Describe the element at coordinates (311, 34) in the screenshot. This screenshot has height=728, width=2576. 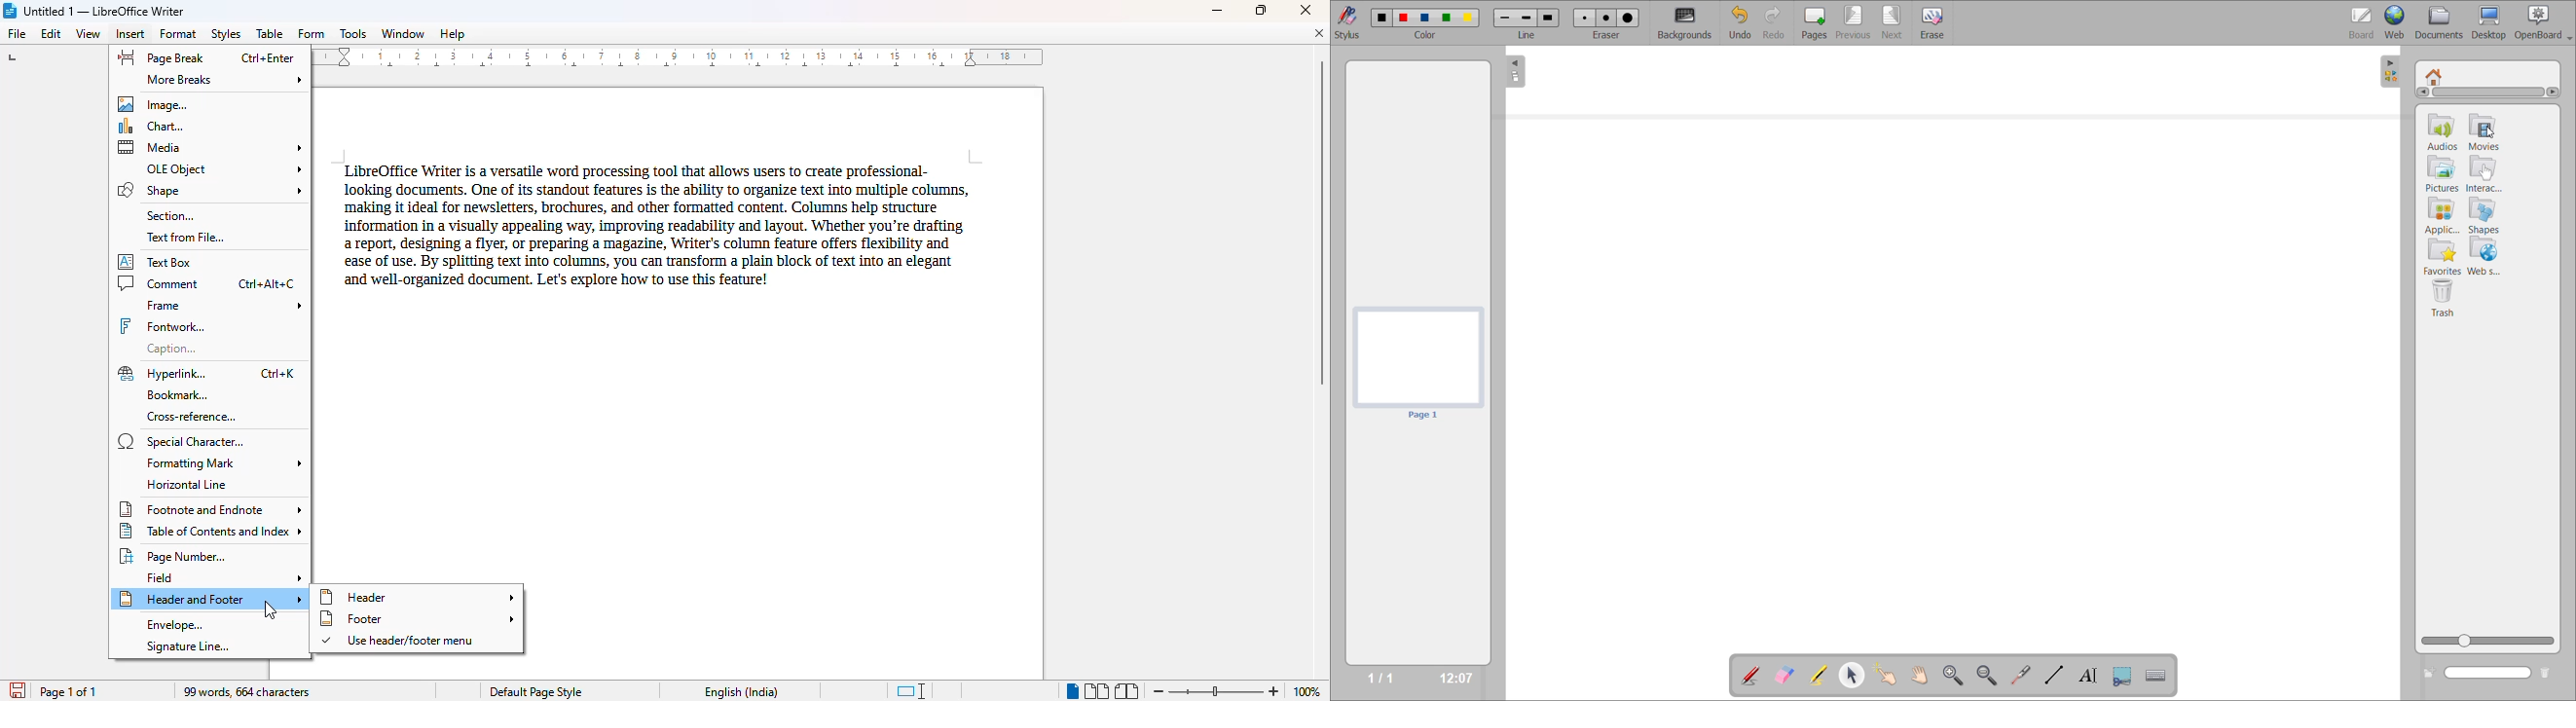
I see `form` at that location.